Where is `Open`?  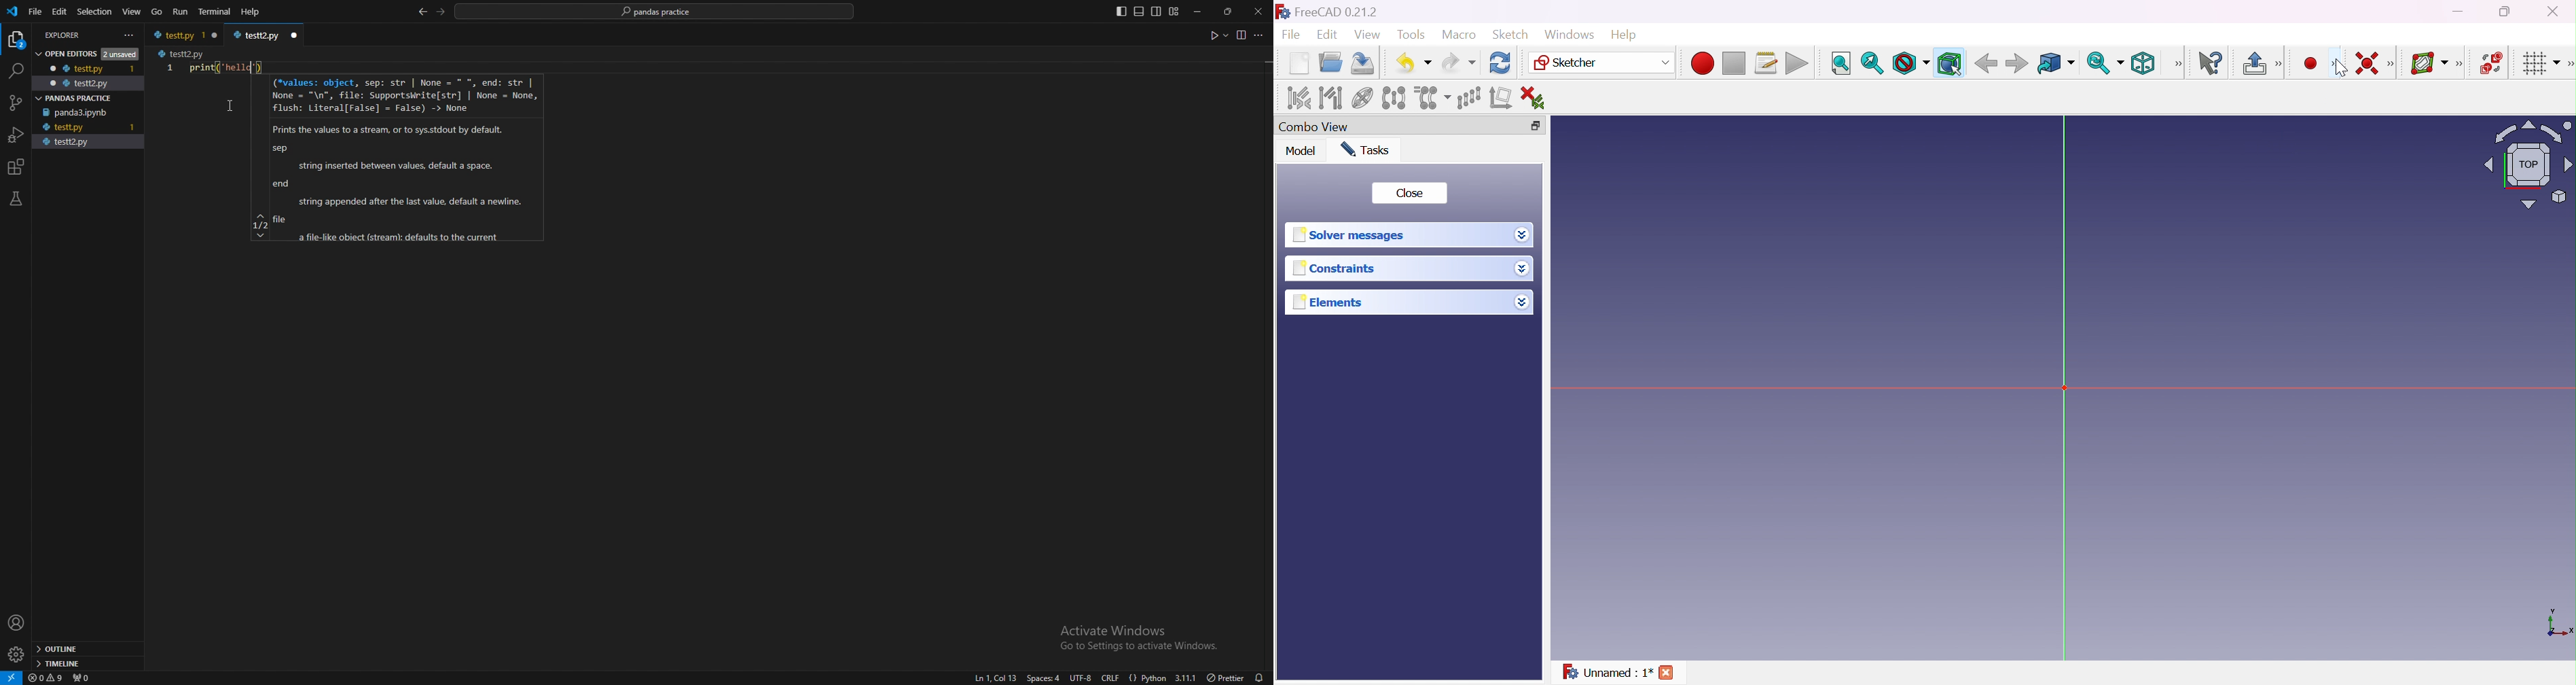 Open is located at coordinates (1332, 62).